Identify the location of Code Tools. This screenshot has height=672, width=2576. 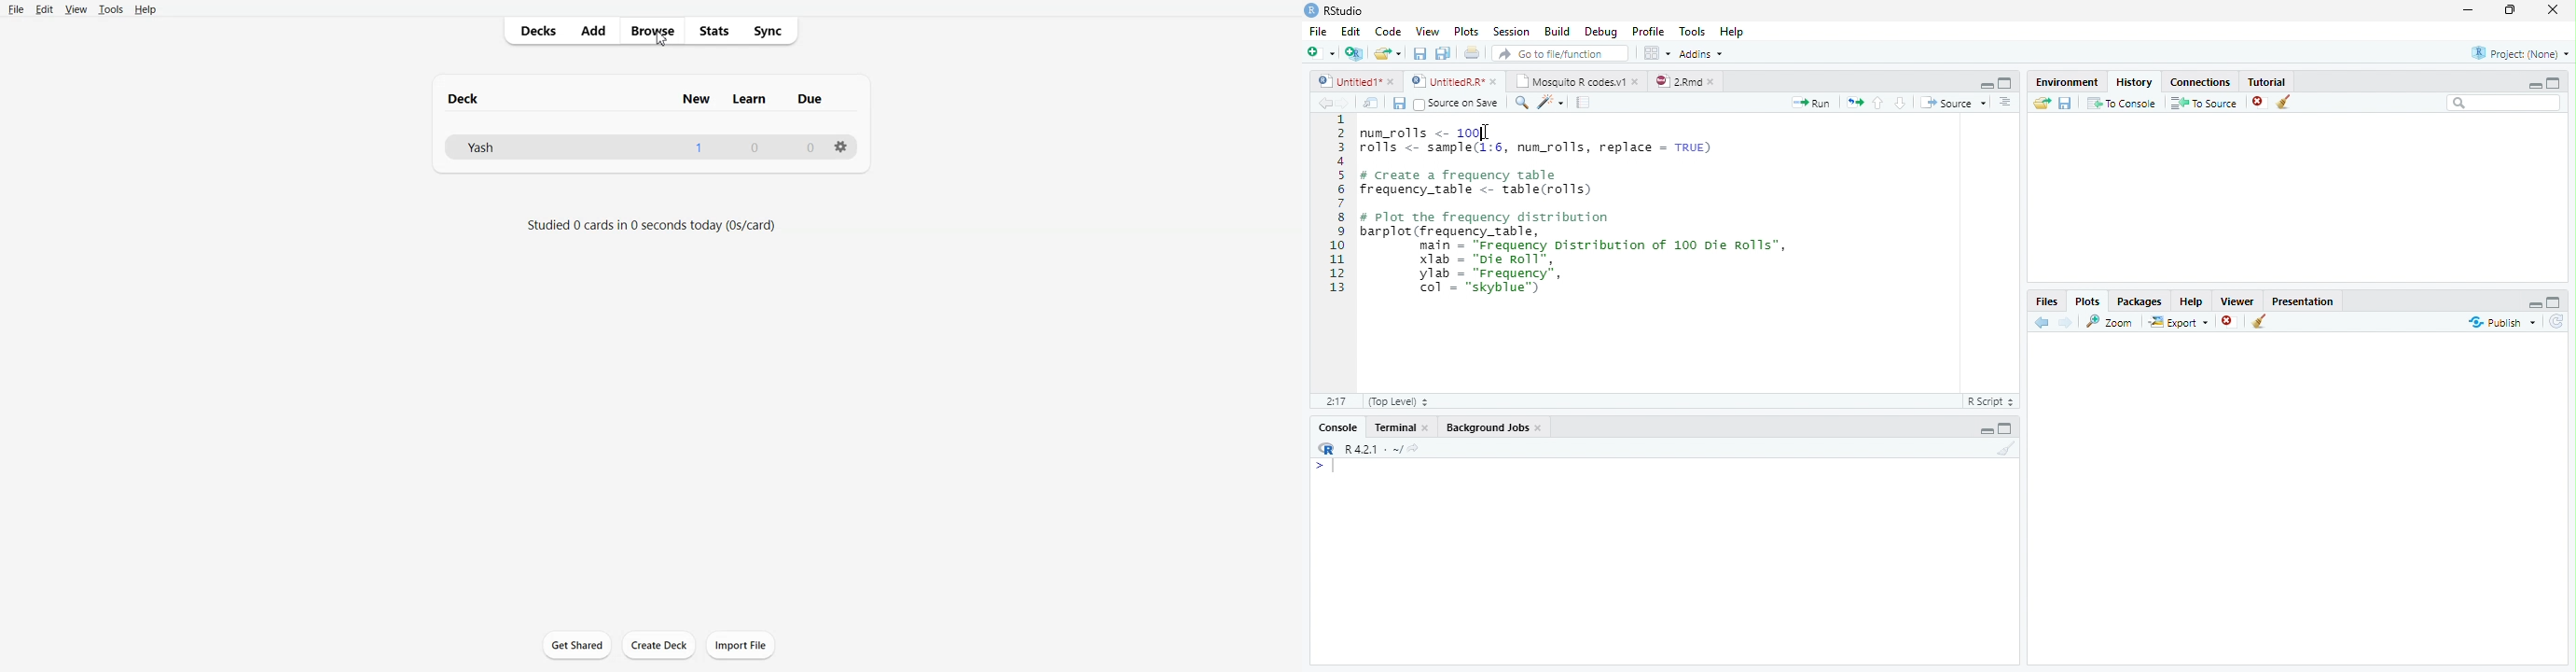
(1549, 103).